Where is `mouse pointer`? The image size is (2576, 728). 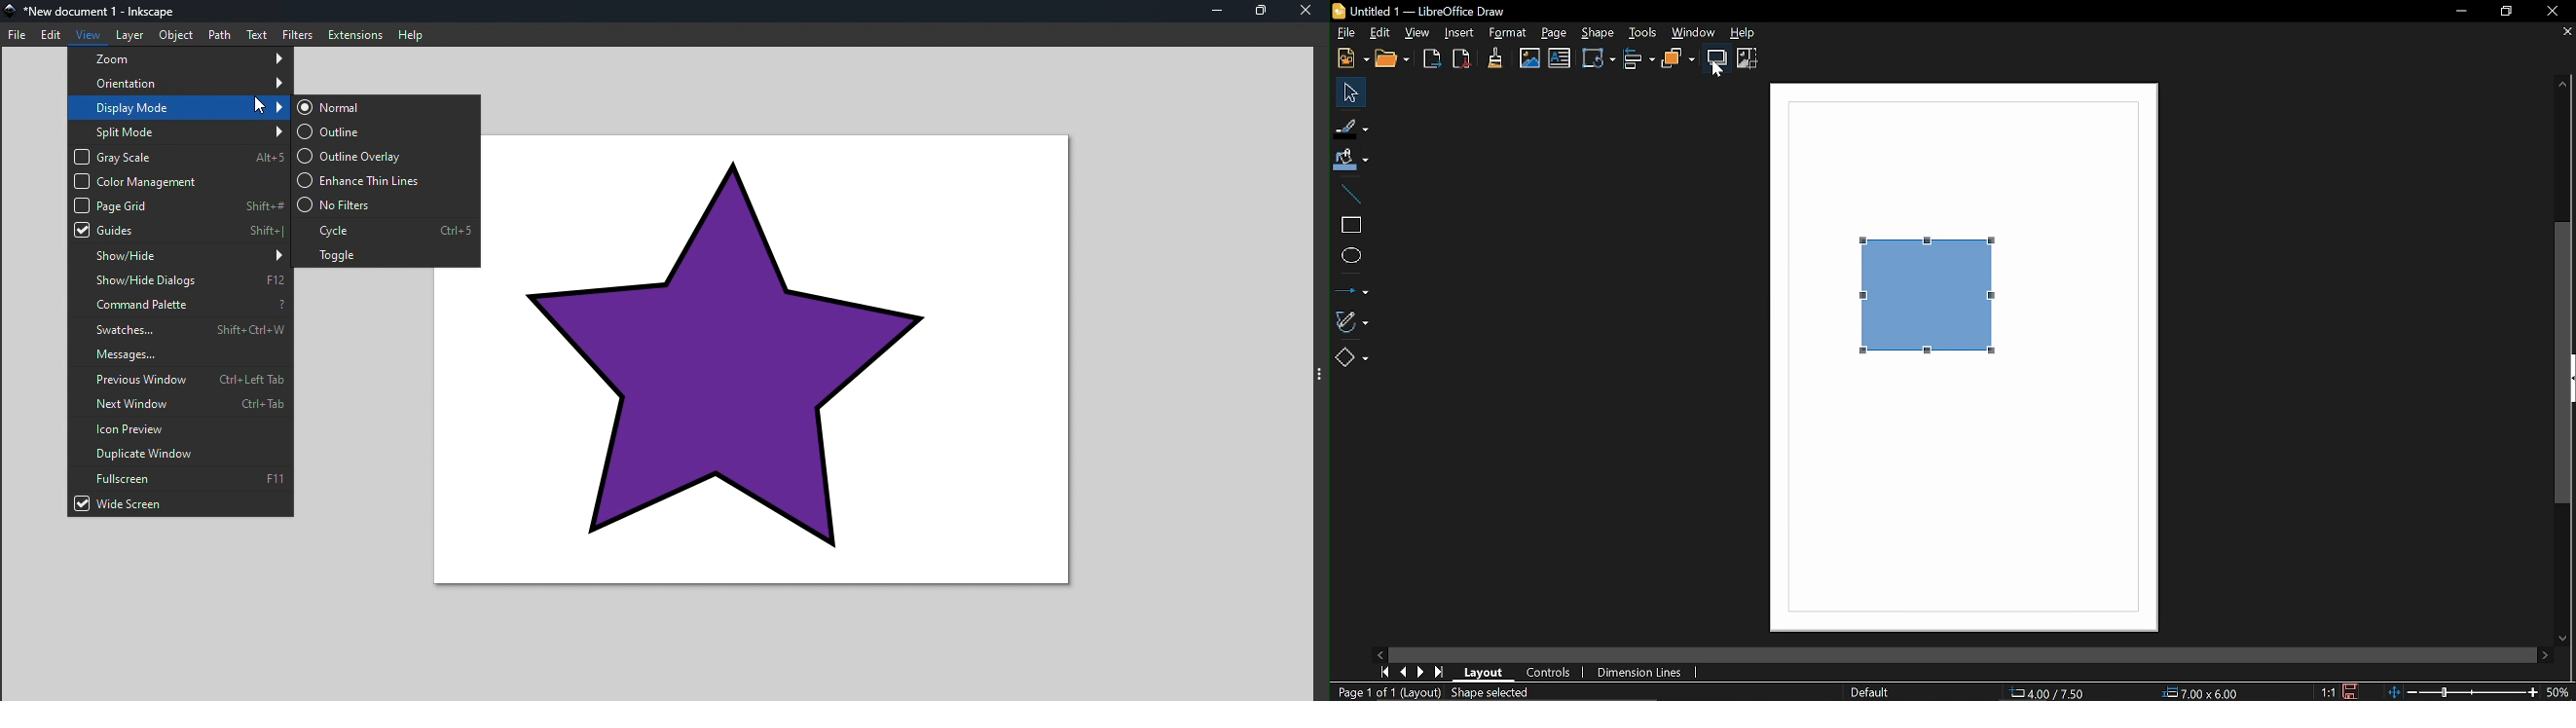 mouse pointer is located at coordinates (260, 106).